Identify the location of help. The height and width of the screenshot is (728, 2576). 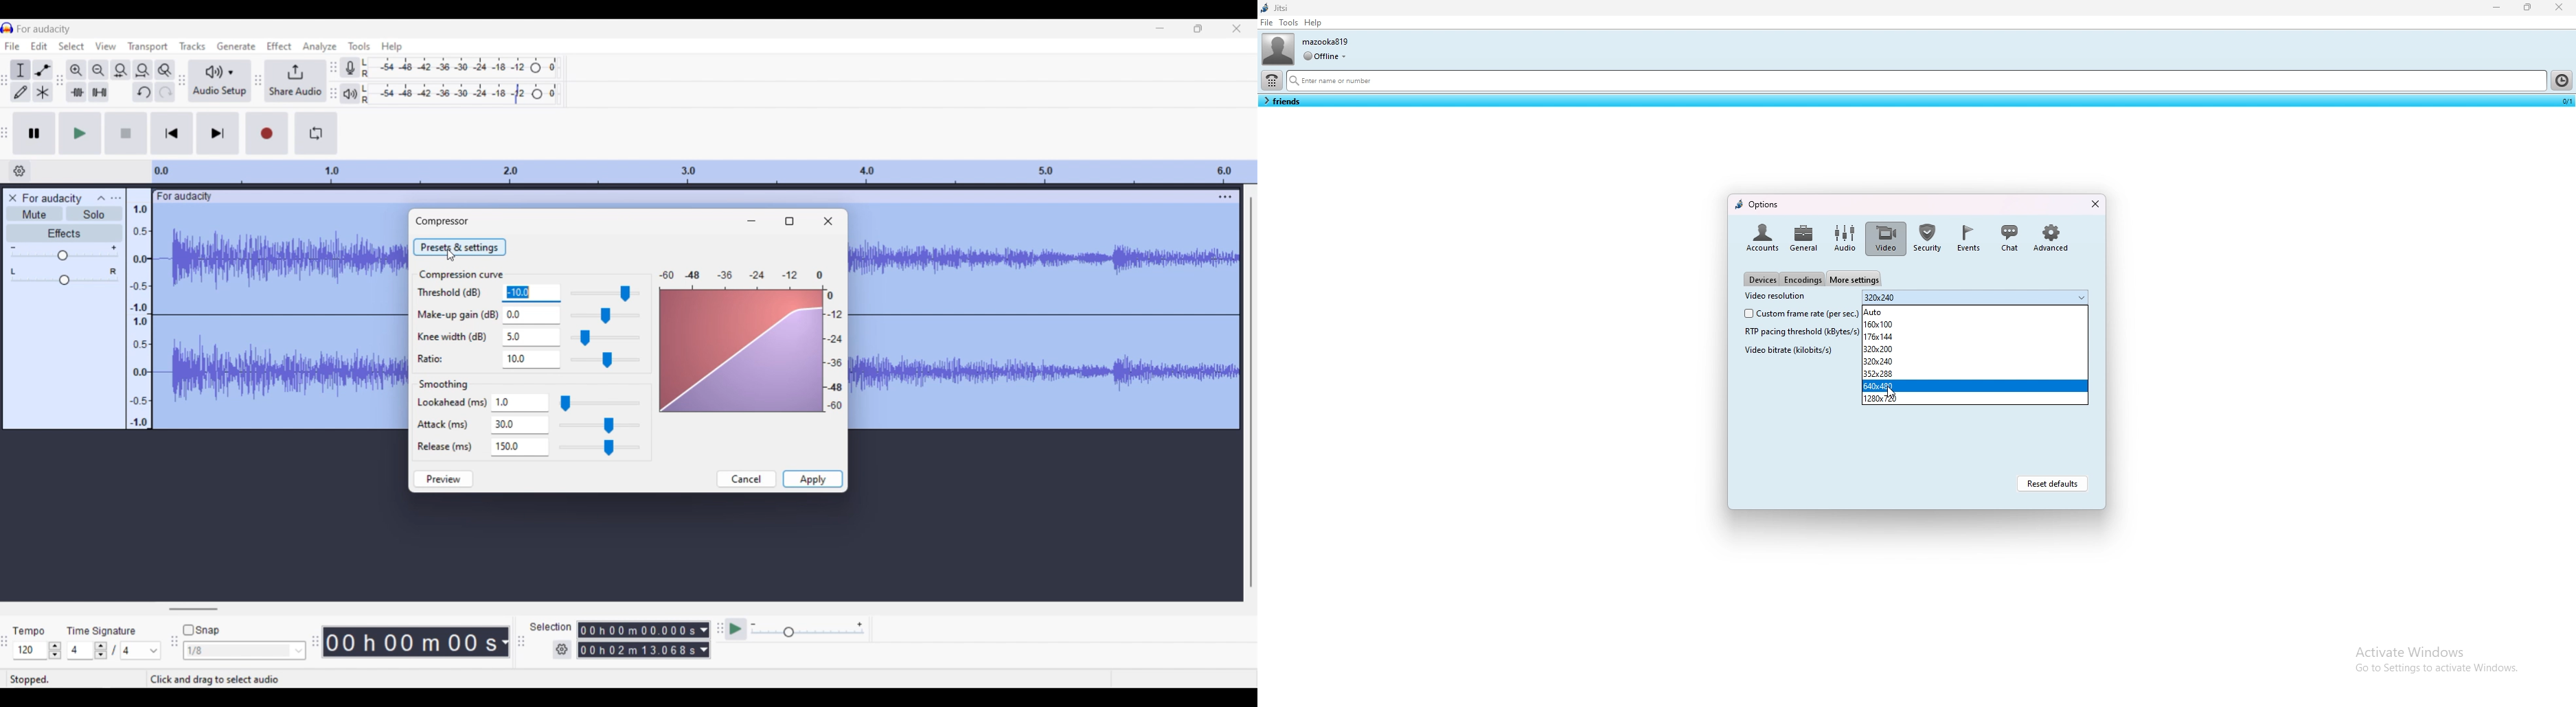
(1314, 23).